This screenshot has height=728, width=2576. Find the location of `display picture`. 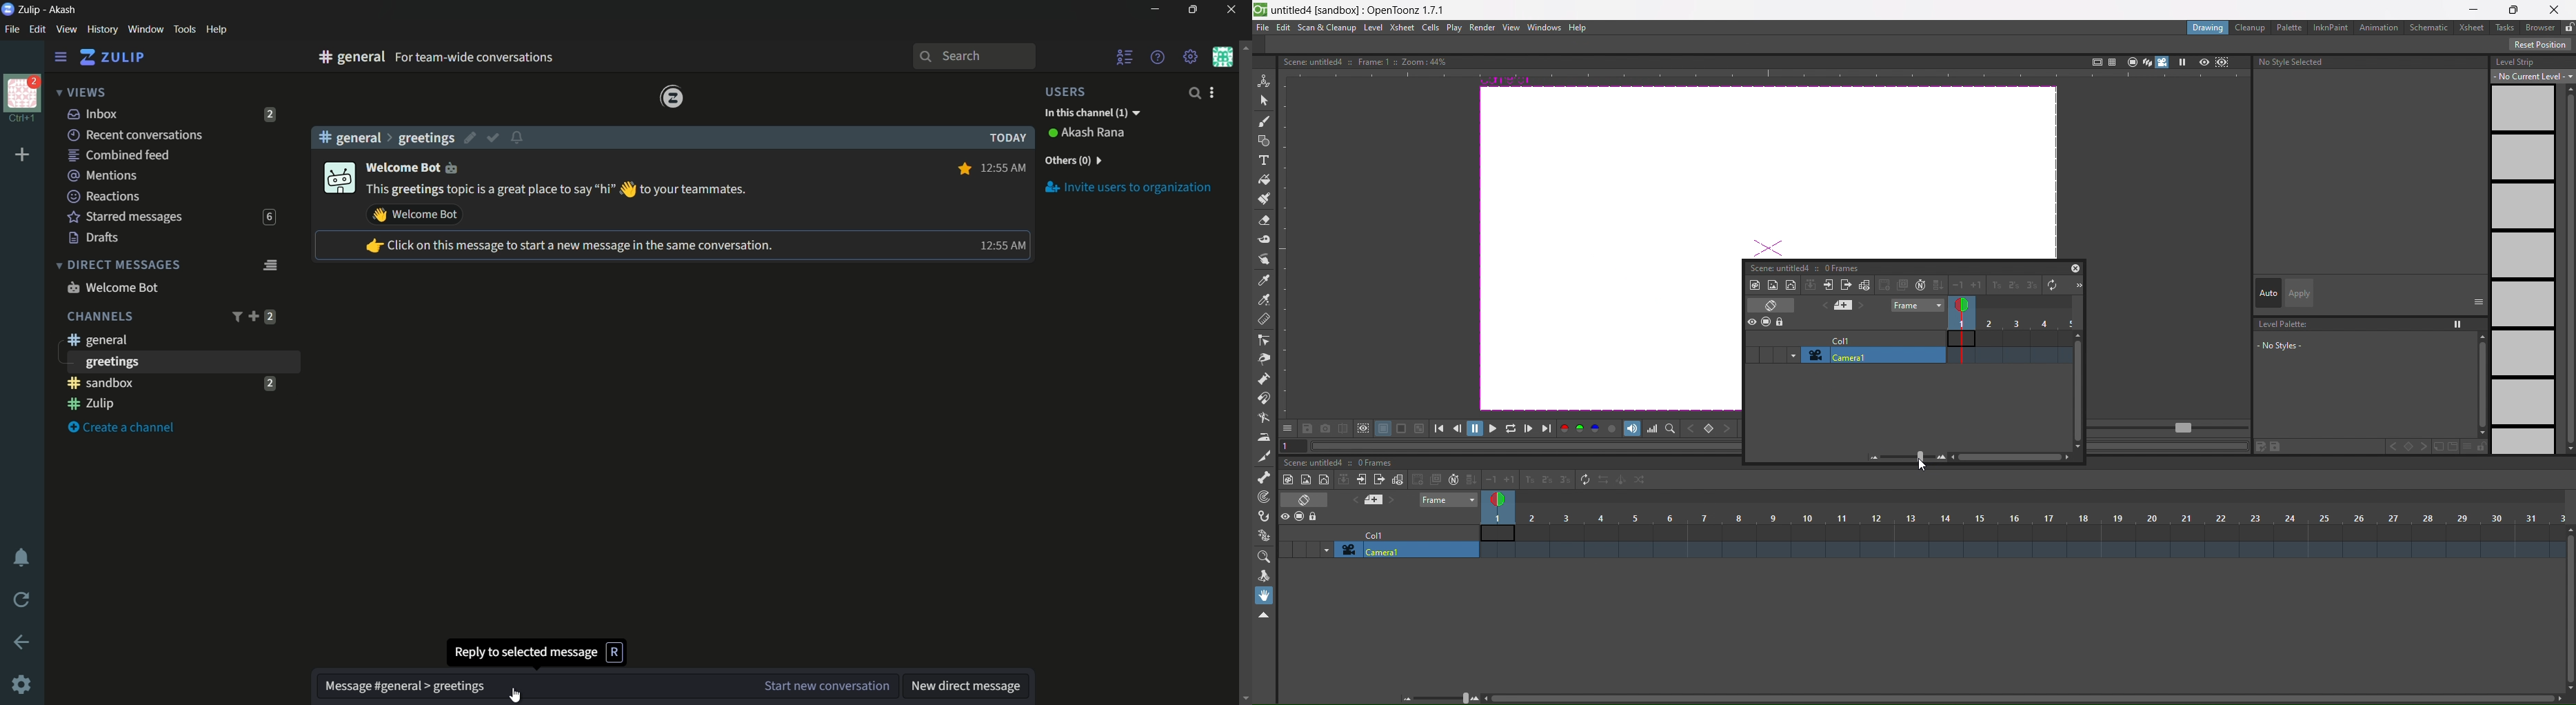

display picture is located at coordinates (338, 179).